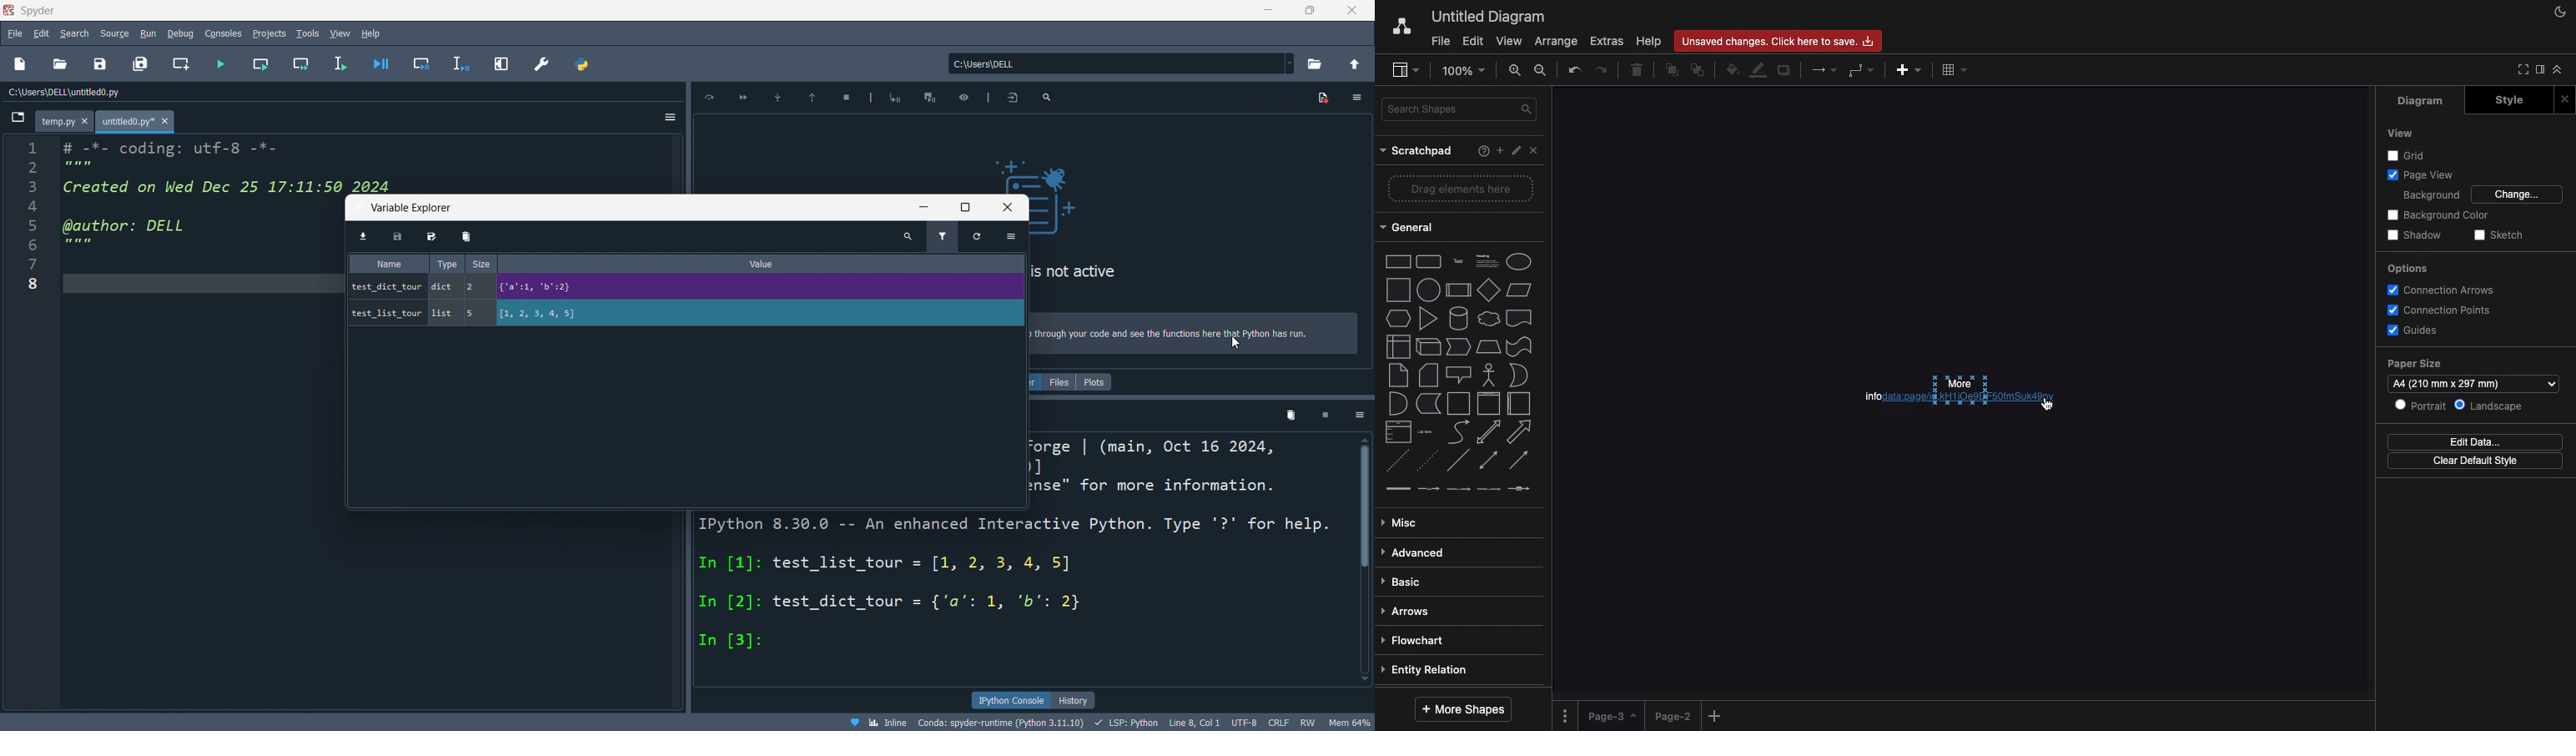 The width and height of the screenshot is (2576, 756). Describe the element at coordinates (1323, 97) in the screenshot. I see `icon` at that location.